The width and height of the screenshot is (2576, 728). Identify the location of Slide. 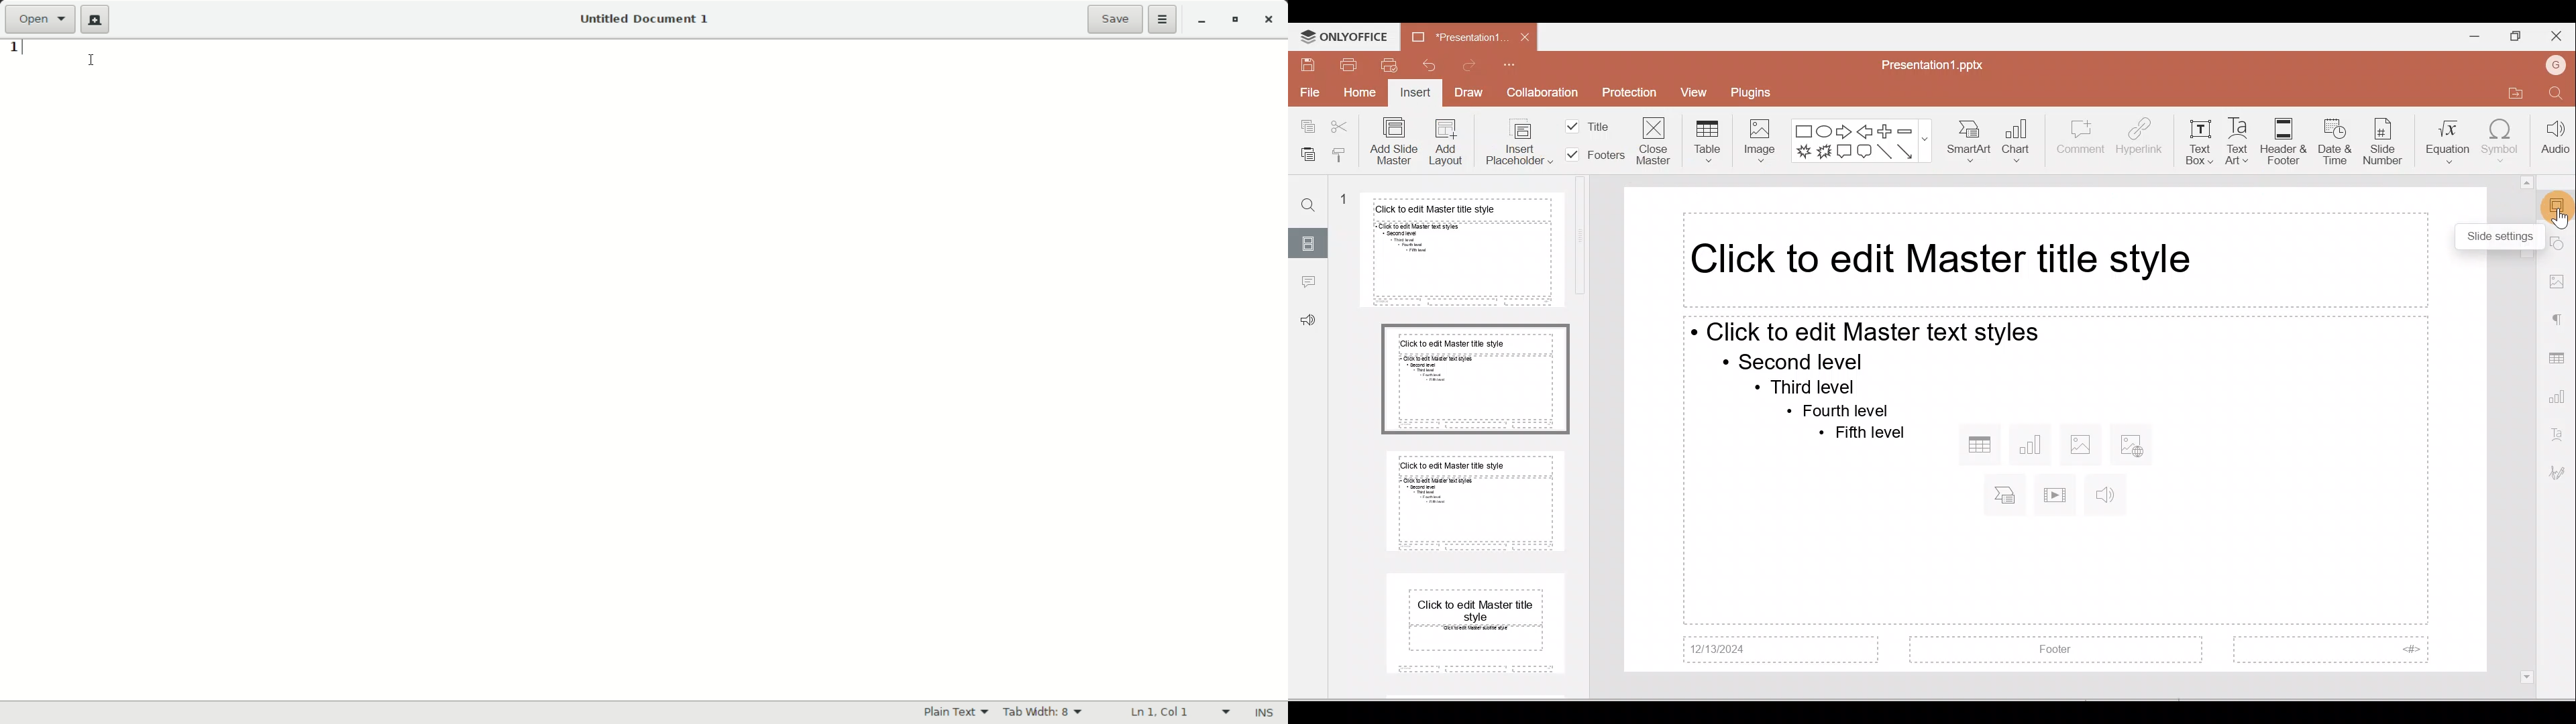
(1309, 242).